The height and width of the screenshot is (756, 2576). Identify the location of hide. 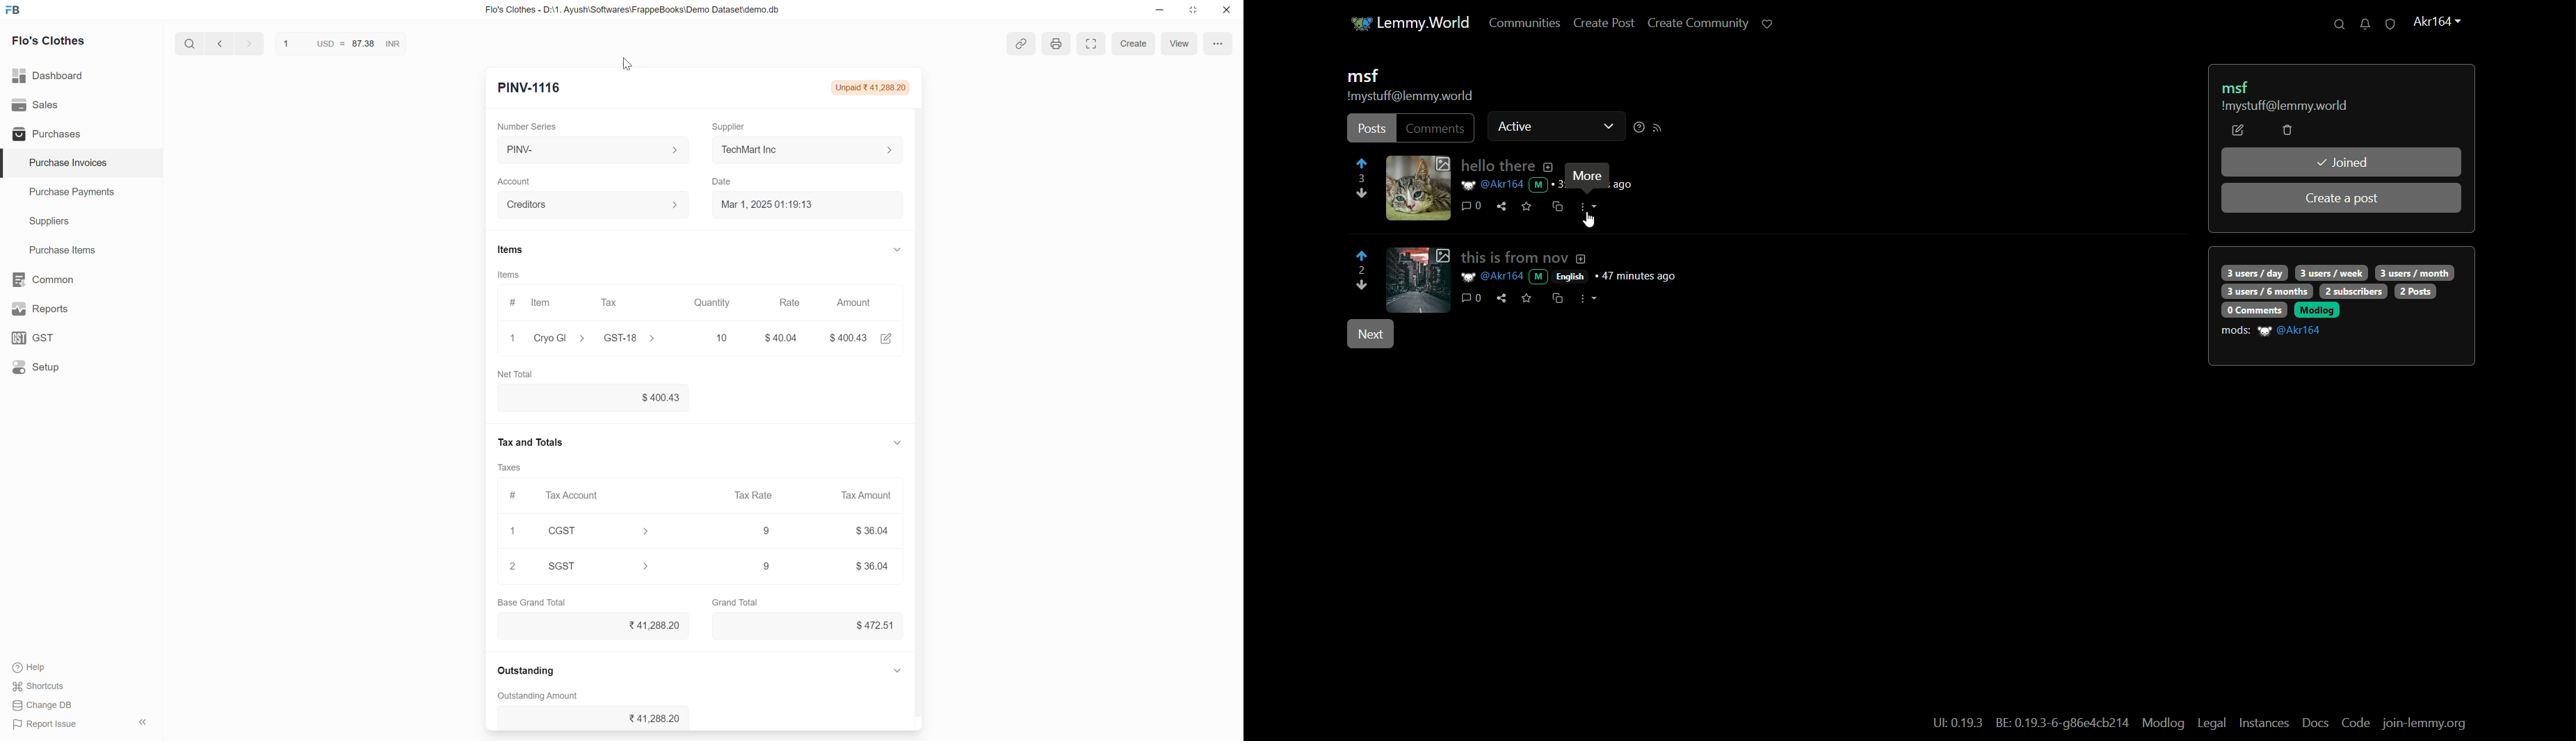
(141, 720).